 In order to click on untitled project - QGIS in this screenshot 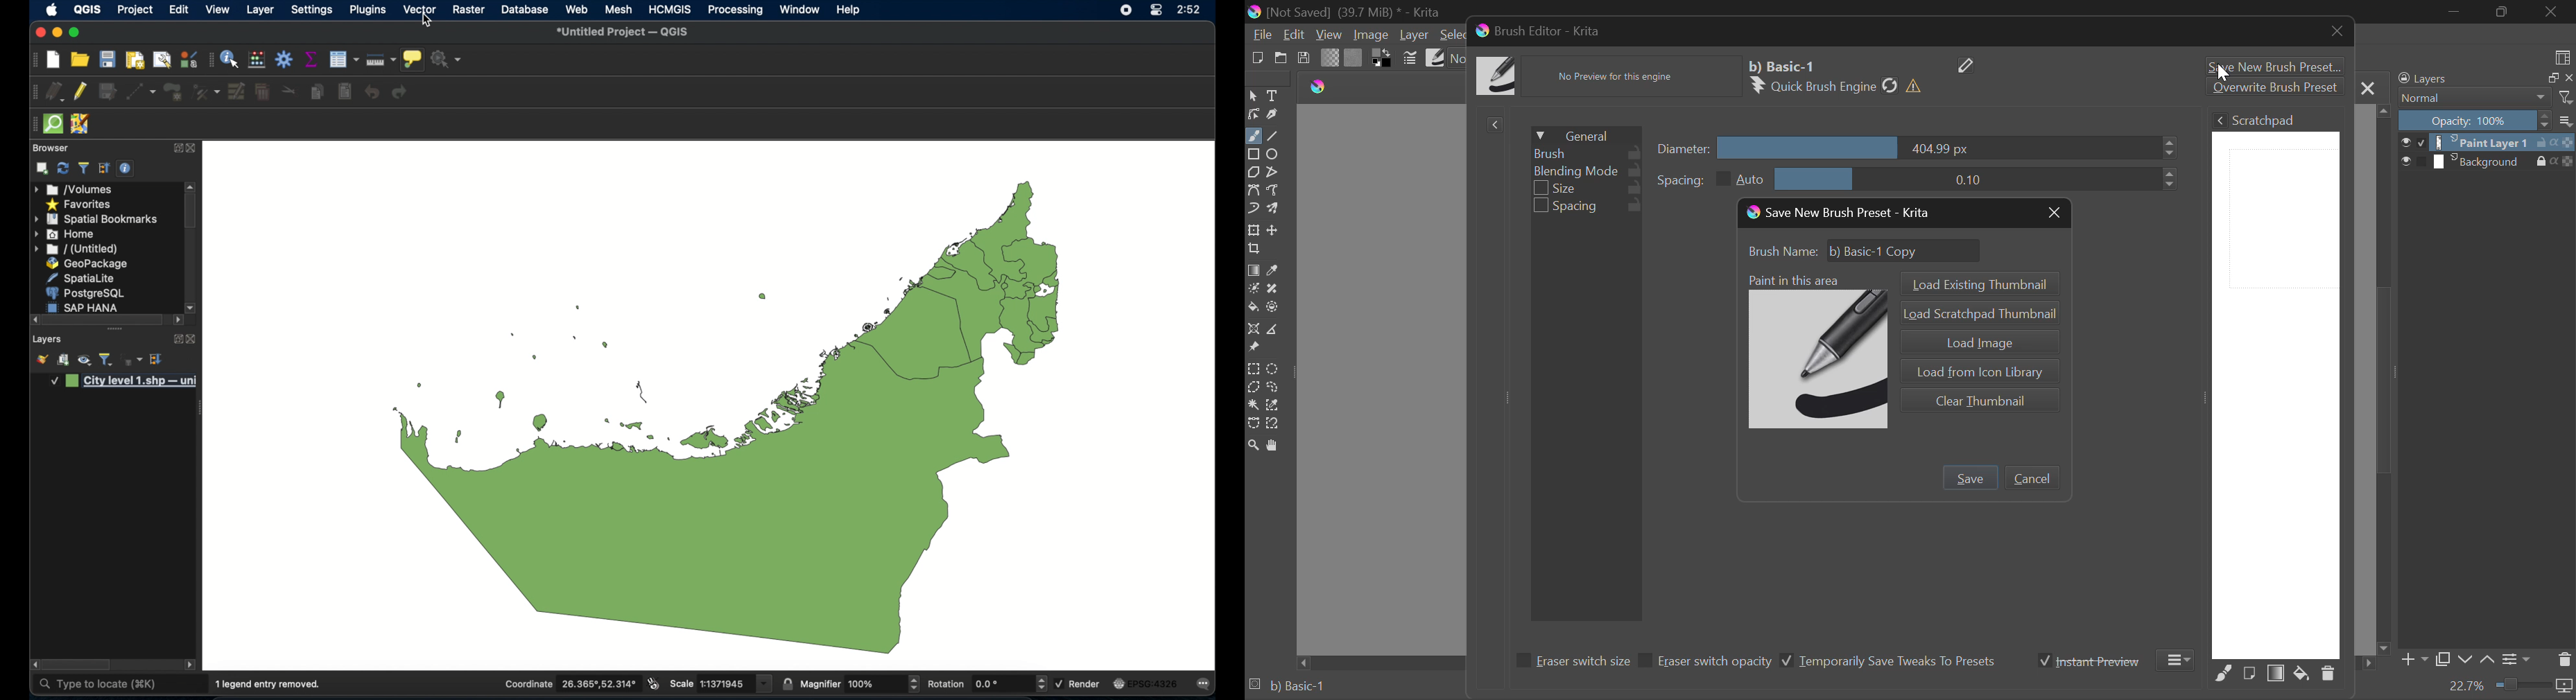, I will do `click(626, 32)`.